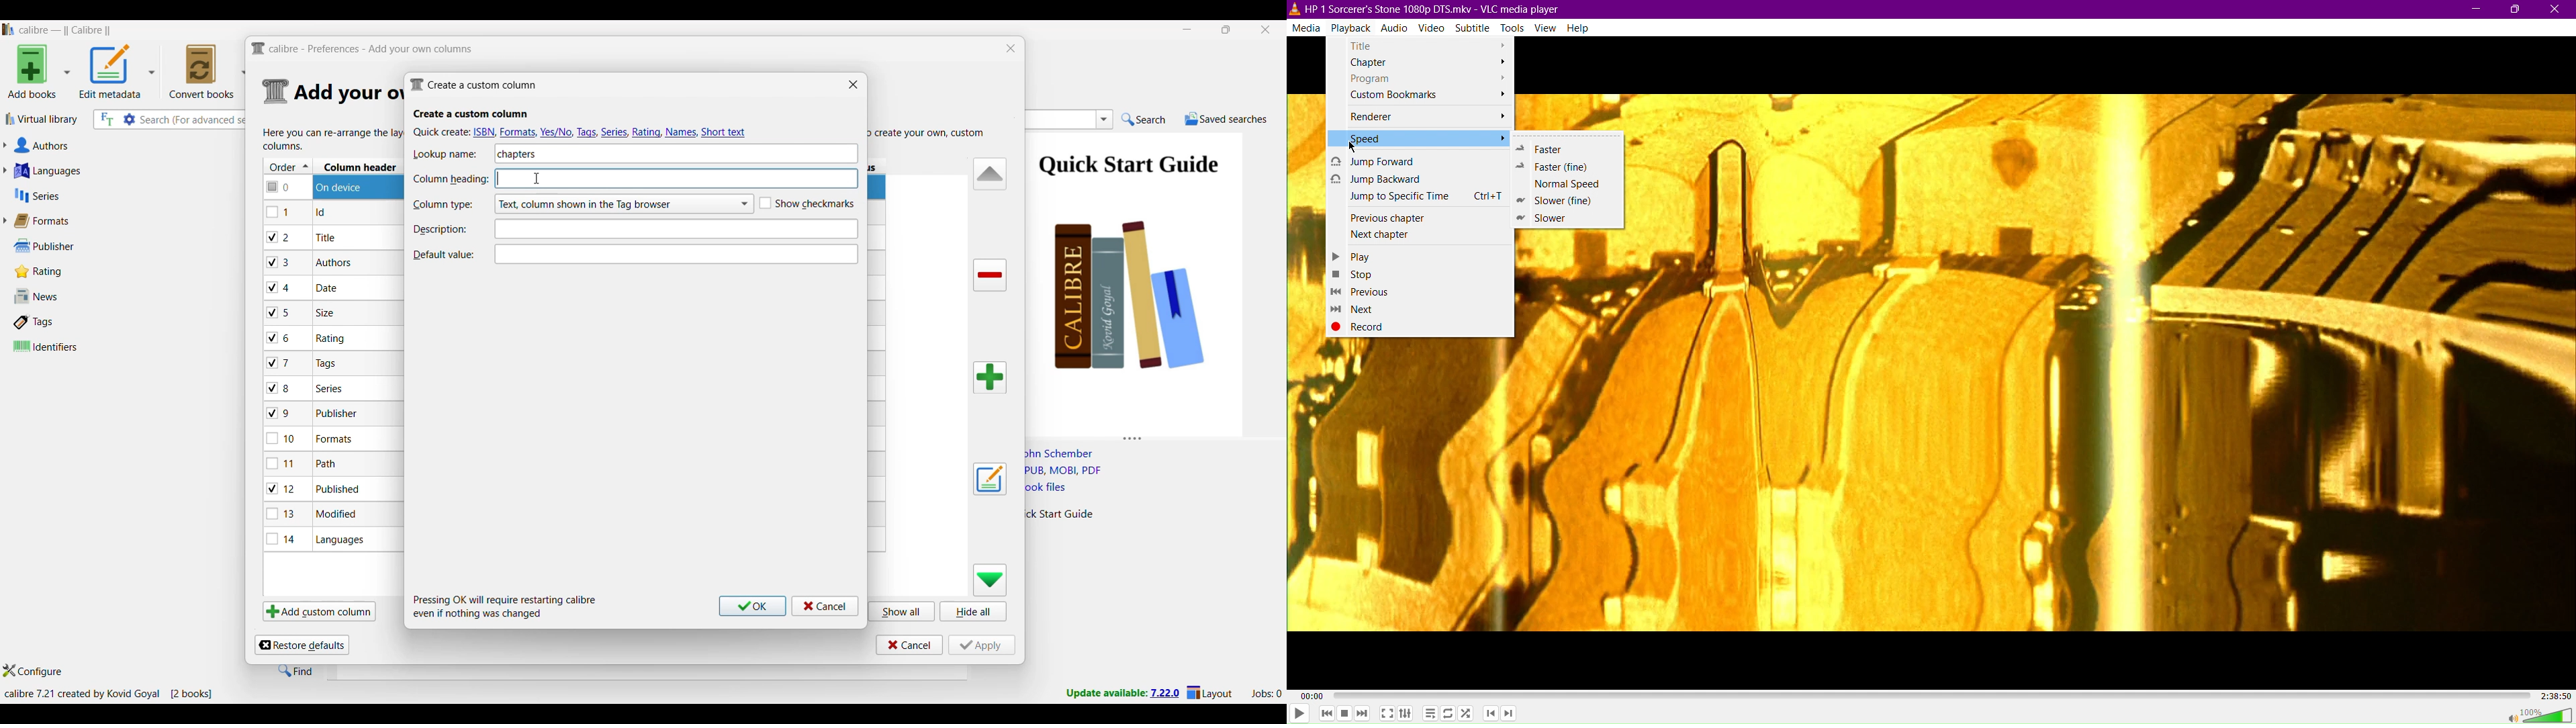 The height and width of the screenshot is (728, 2576). Describe the element at coordinates (450, 180) in the screenshot. I see `Indicates Column heading text box` at that location.